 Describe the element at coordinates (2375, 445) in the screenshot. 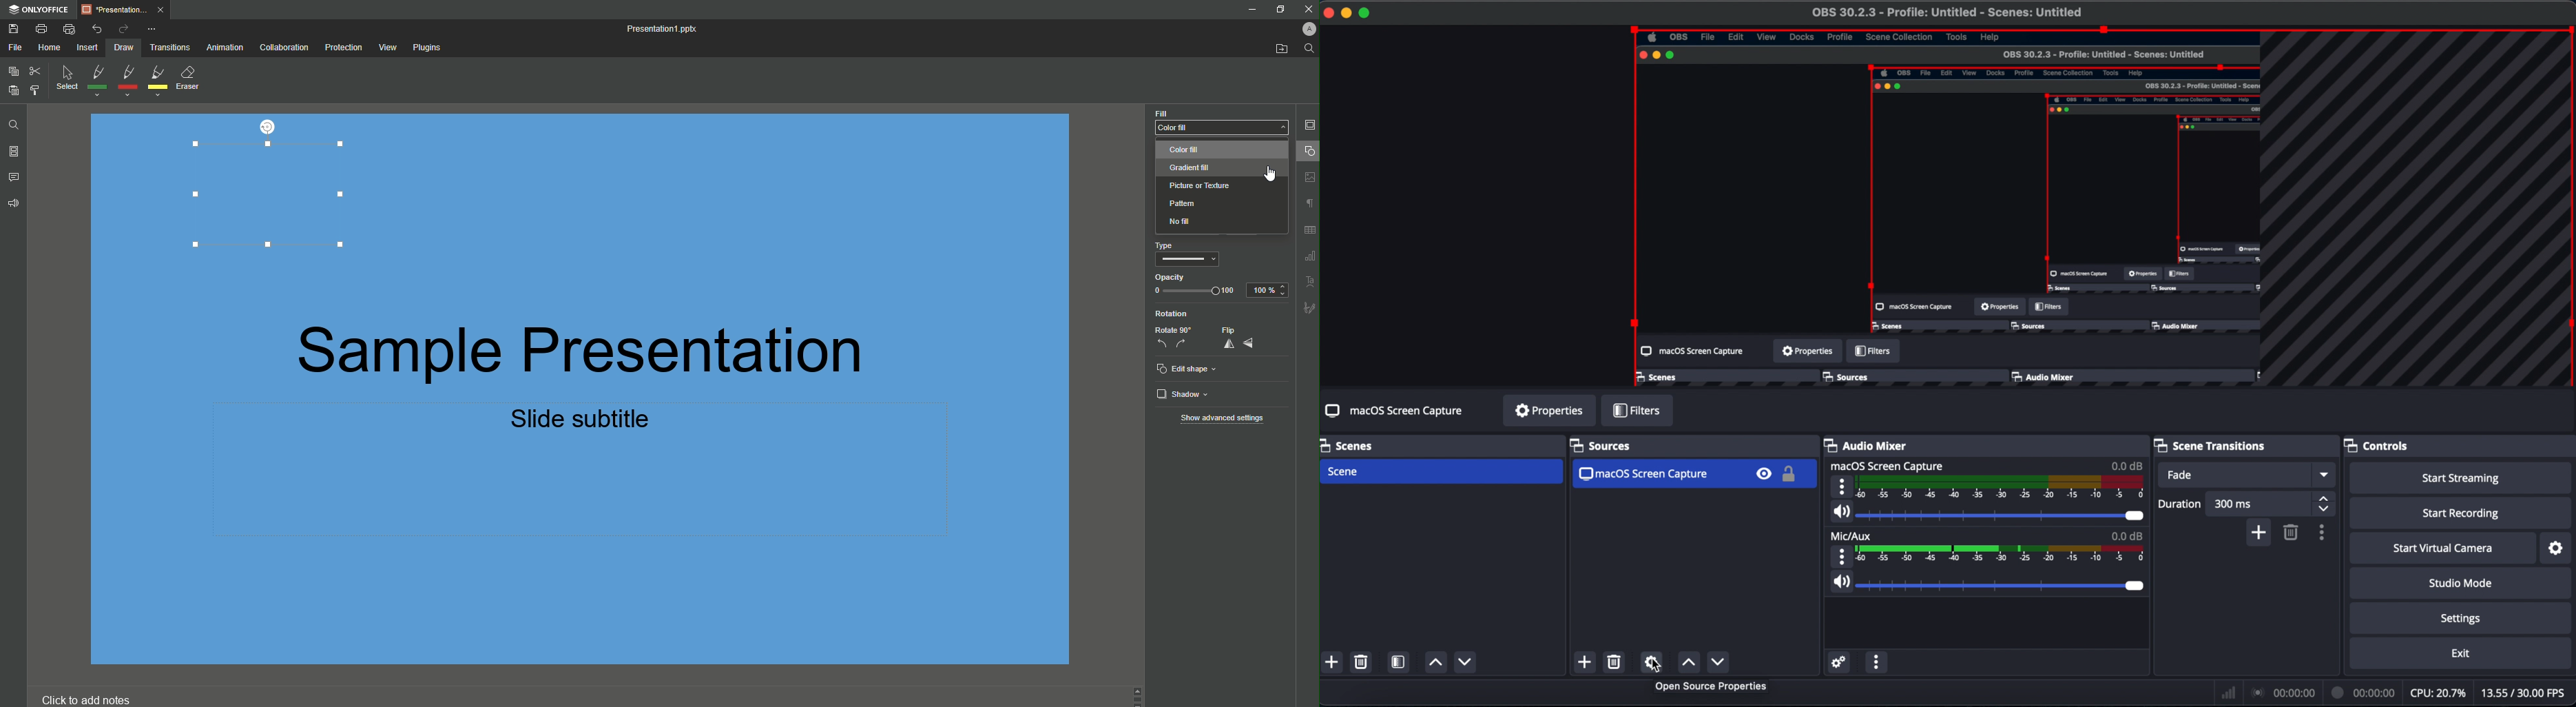

I see `controls` at that location.